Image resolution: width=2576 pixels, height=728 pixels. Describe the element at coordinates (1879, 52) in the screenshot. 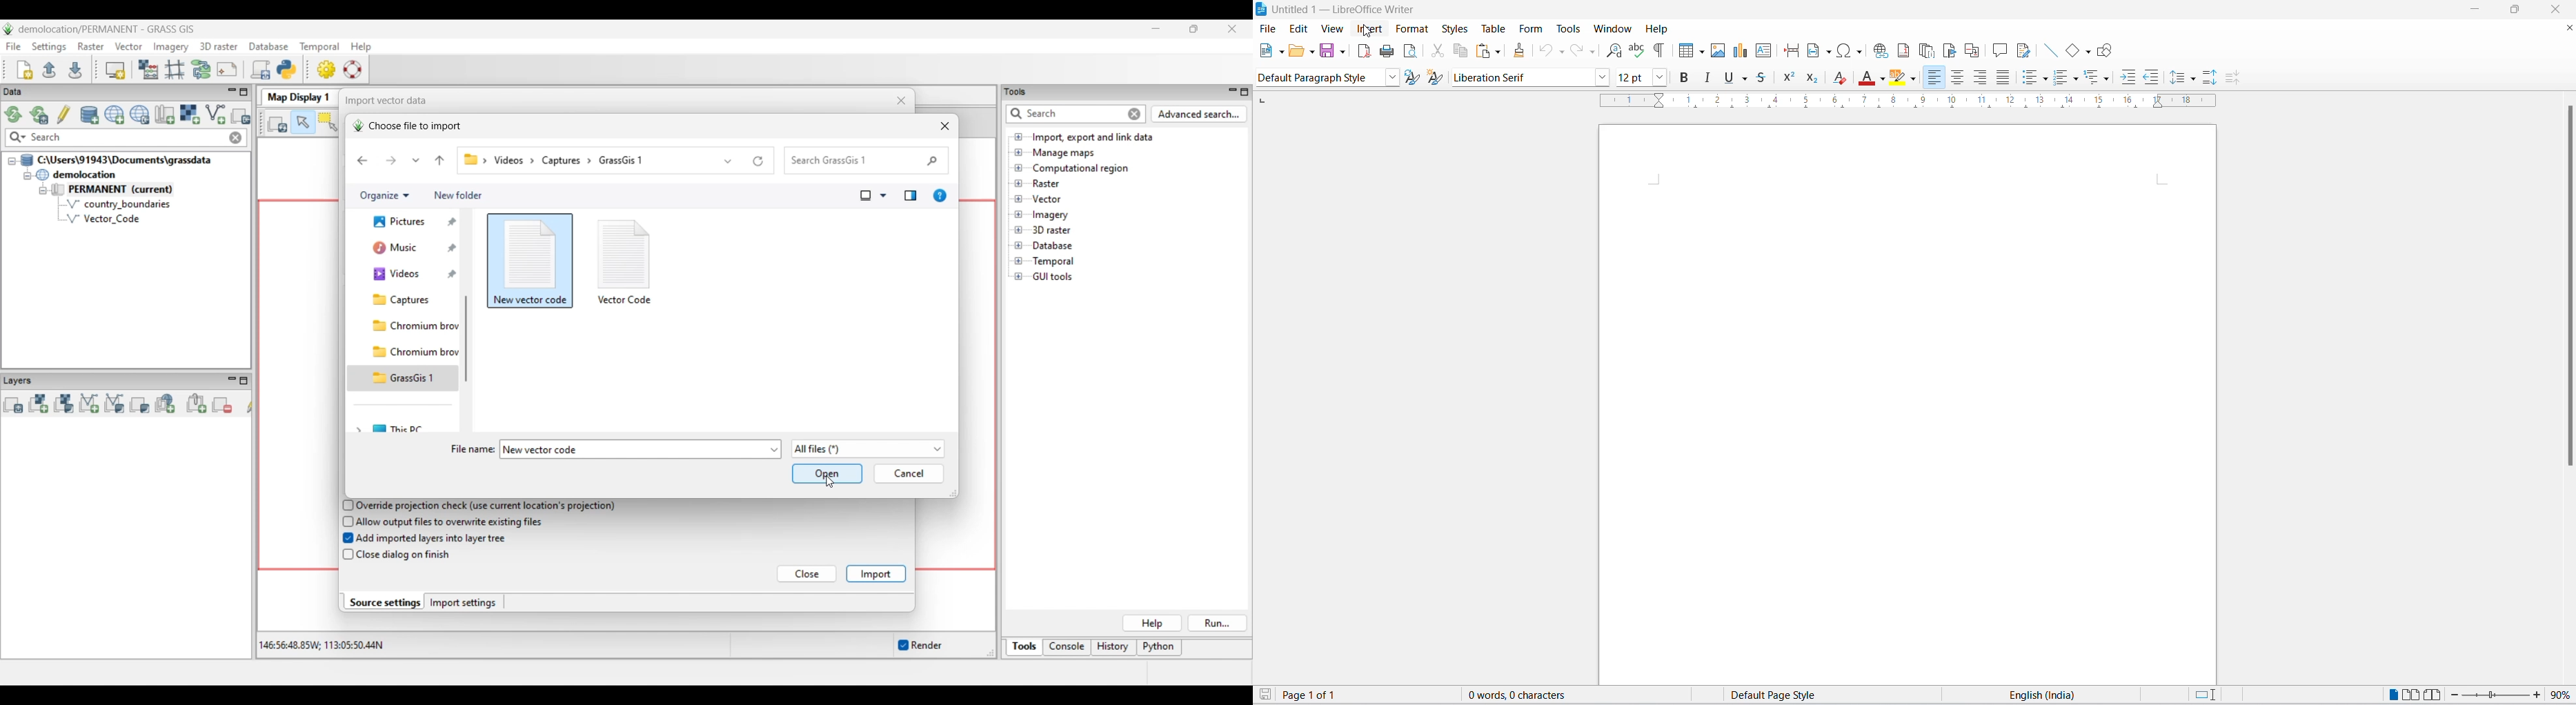

I see `insert hyperlink` at that location.